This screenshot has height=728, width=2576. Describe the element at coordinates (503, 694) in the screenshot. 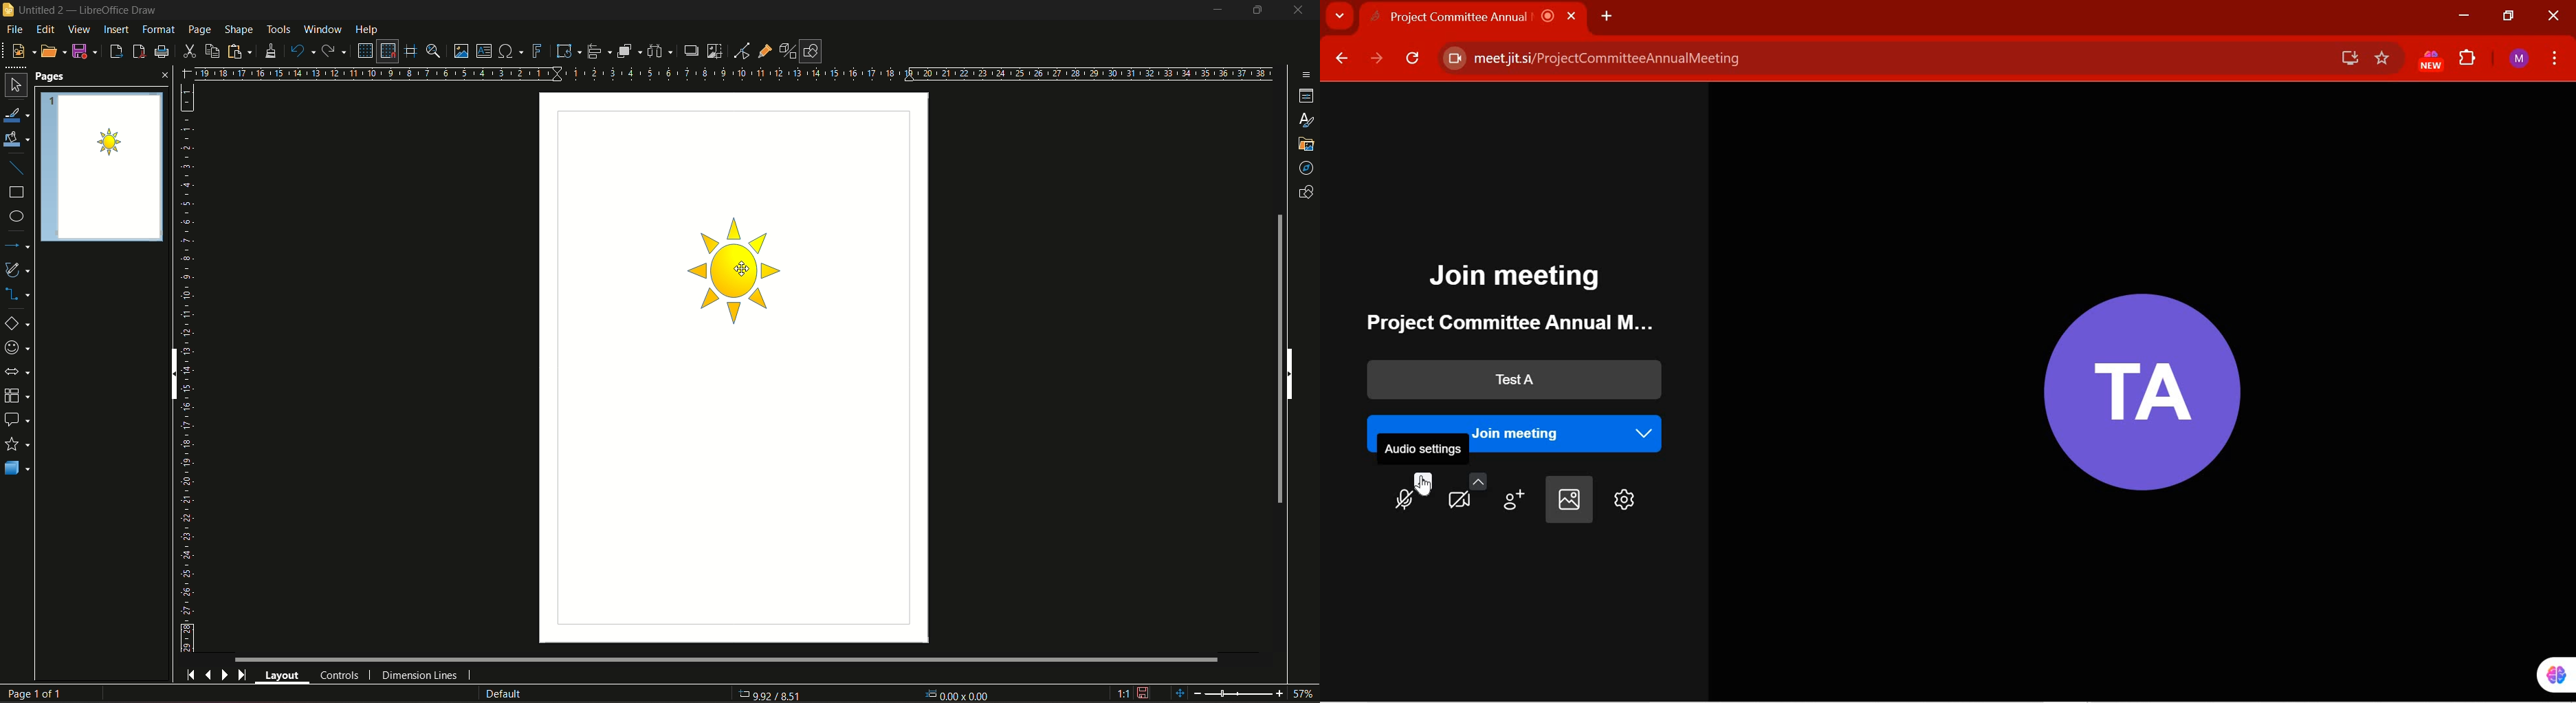

I see `Default` at that location.